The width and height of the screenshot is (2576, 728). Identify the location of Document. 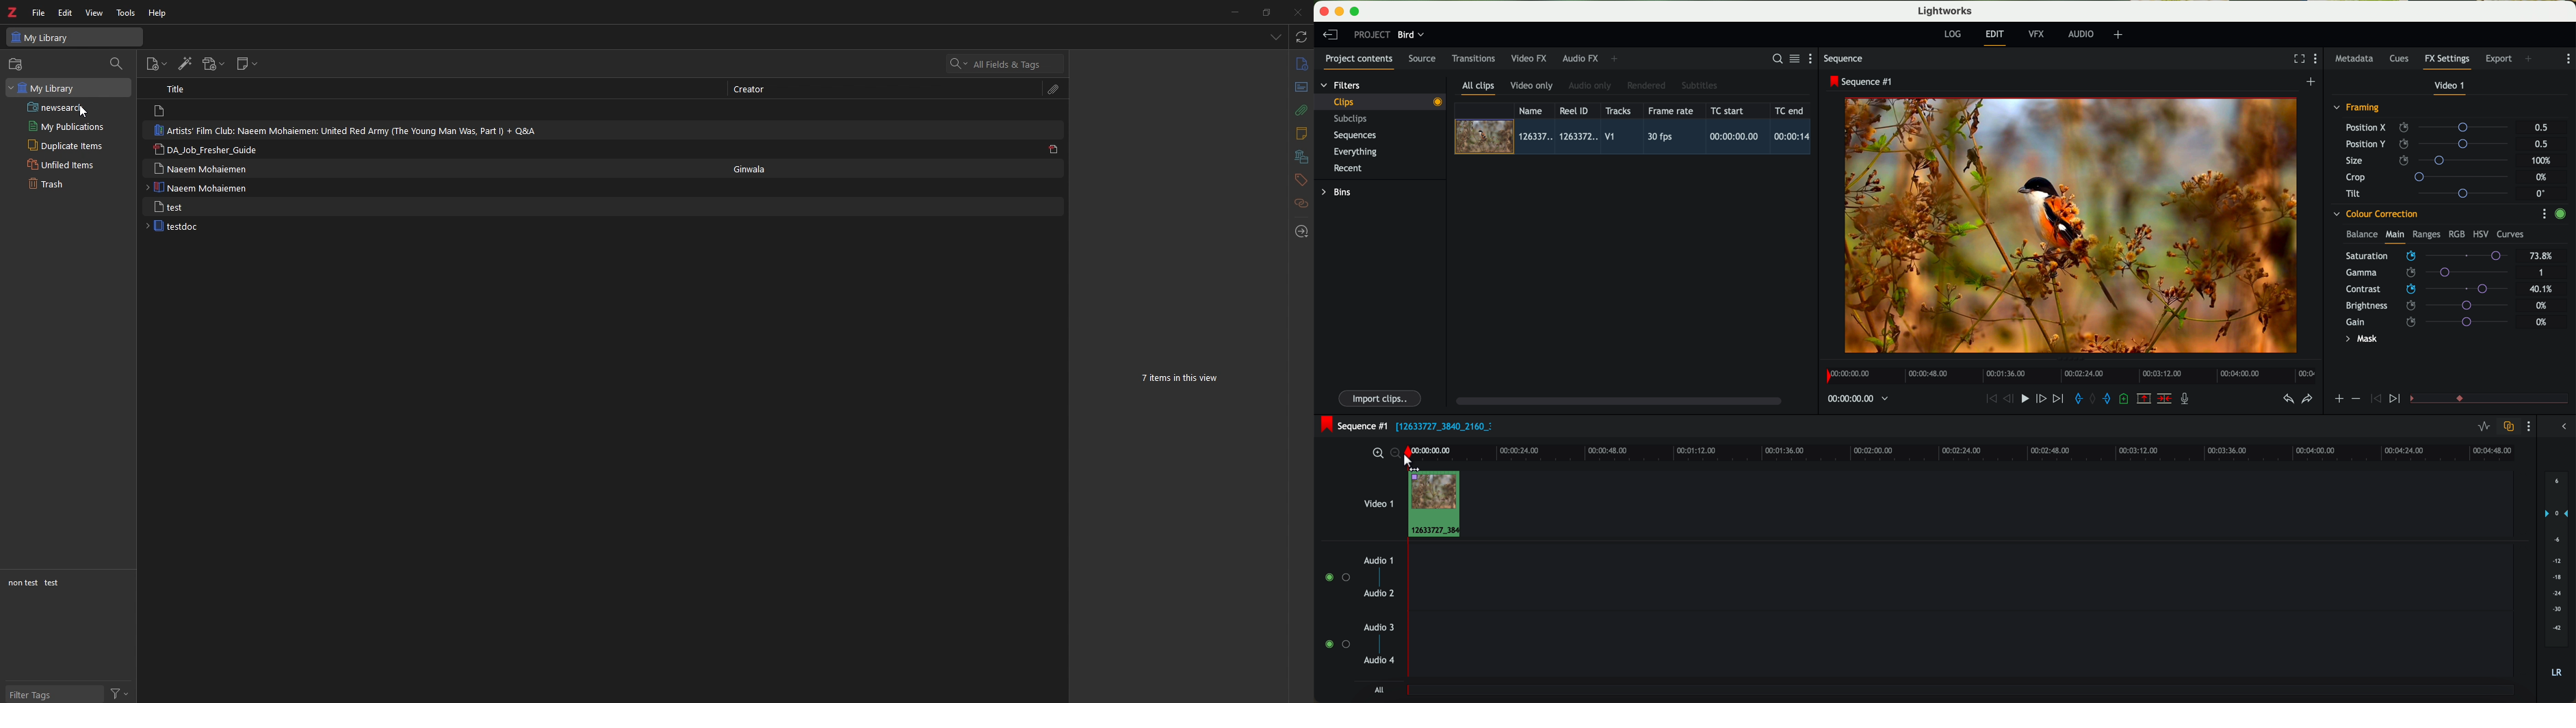
(200, 170).